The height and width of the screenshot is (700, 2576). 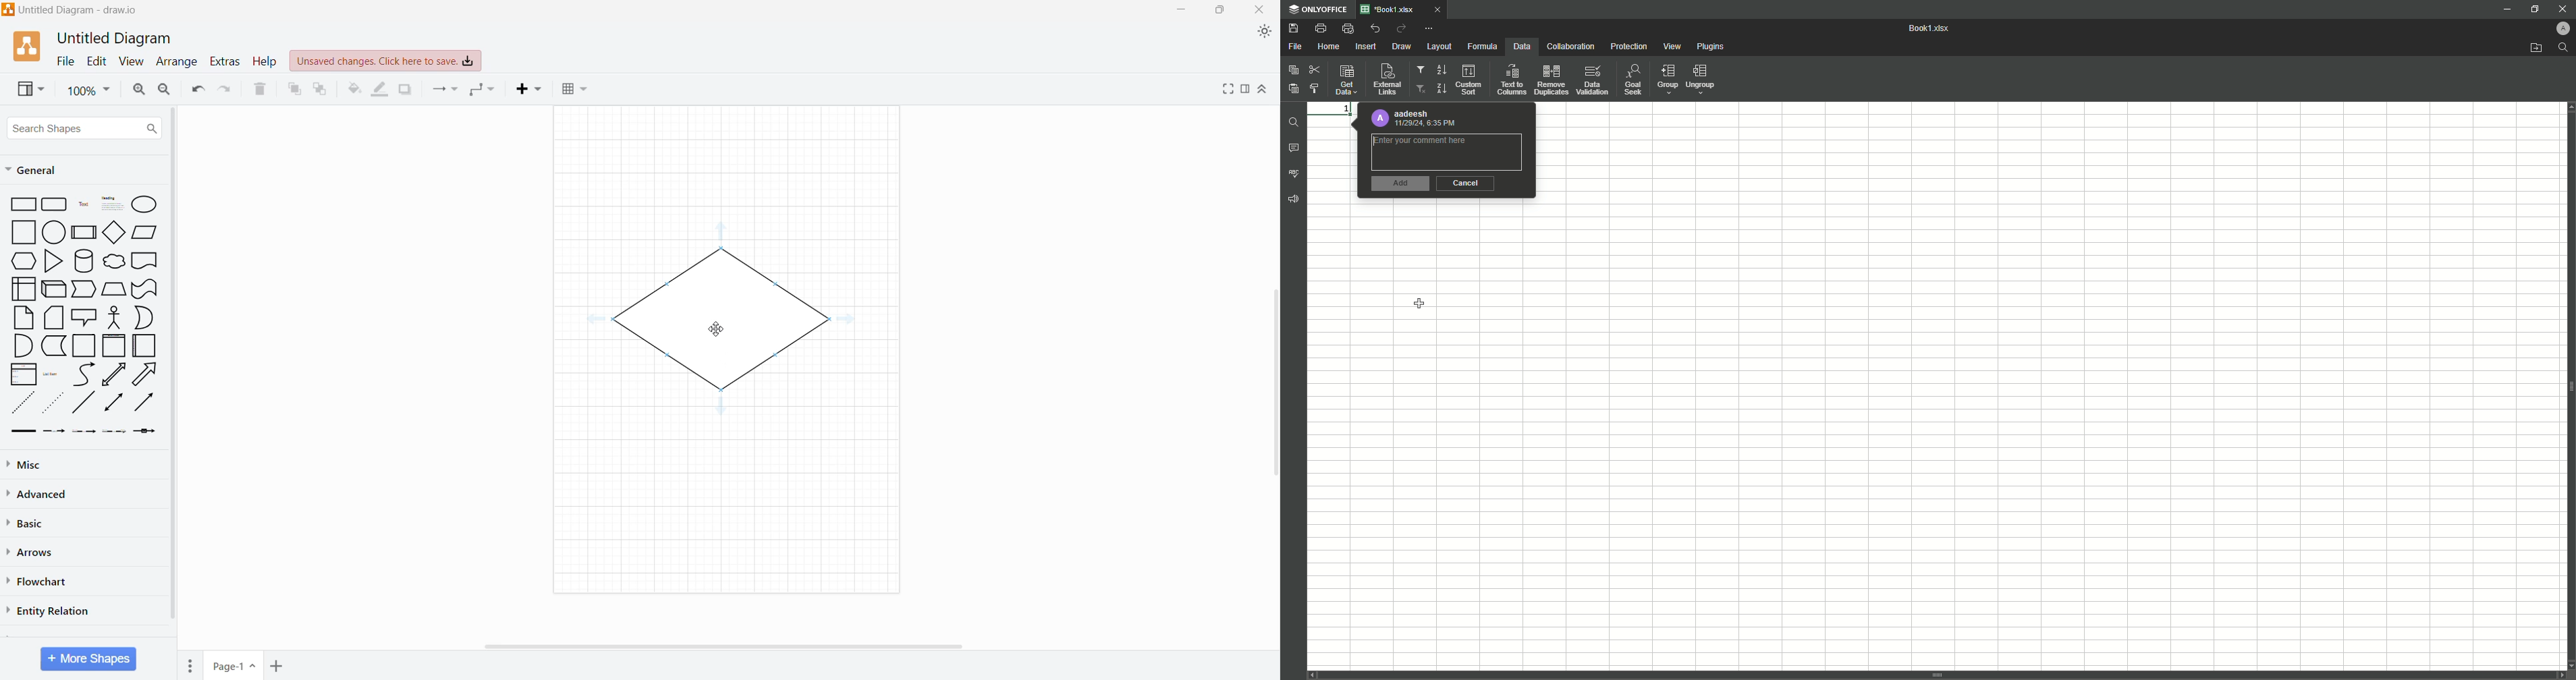 I want to click on Plugins, so click(x=1712, y=47).